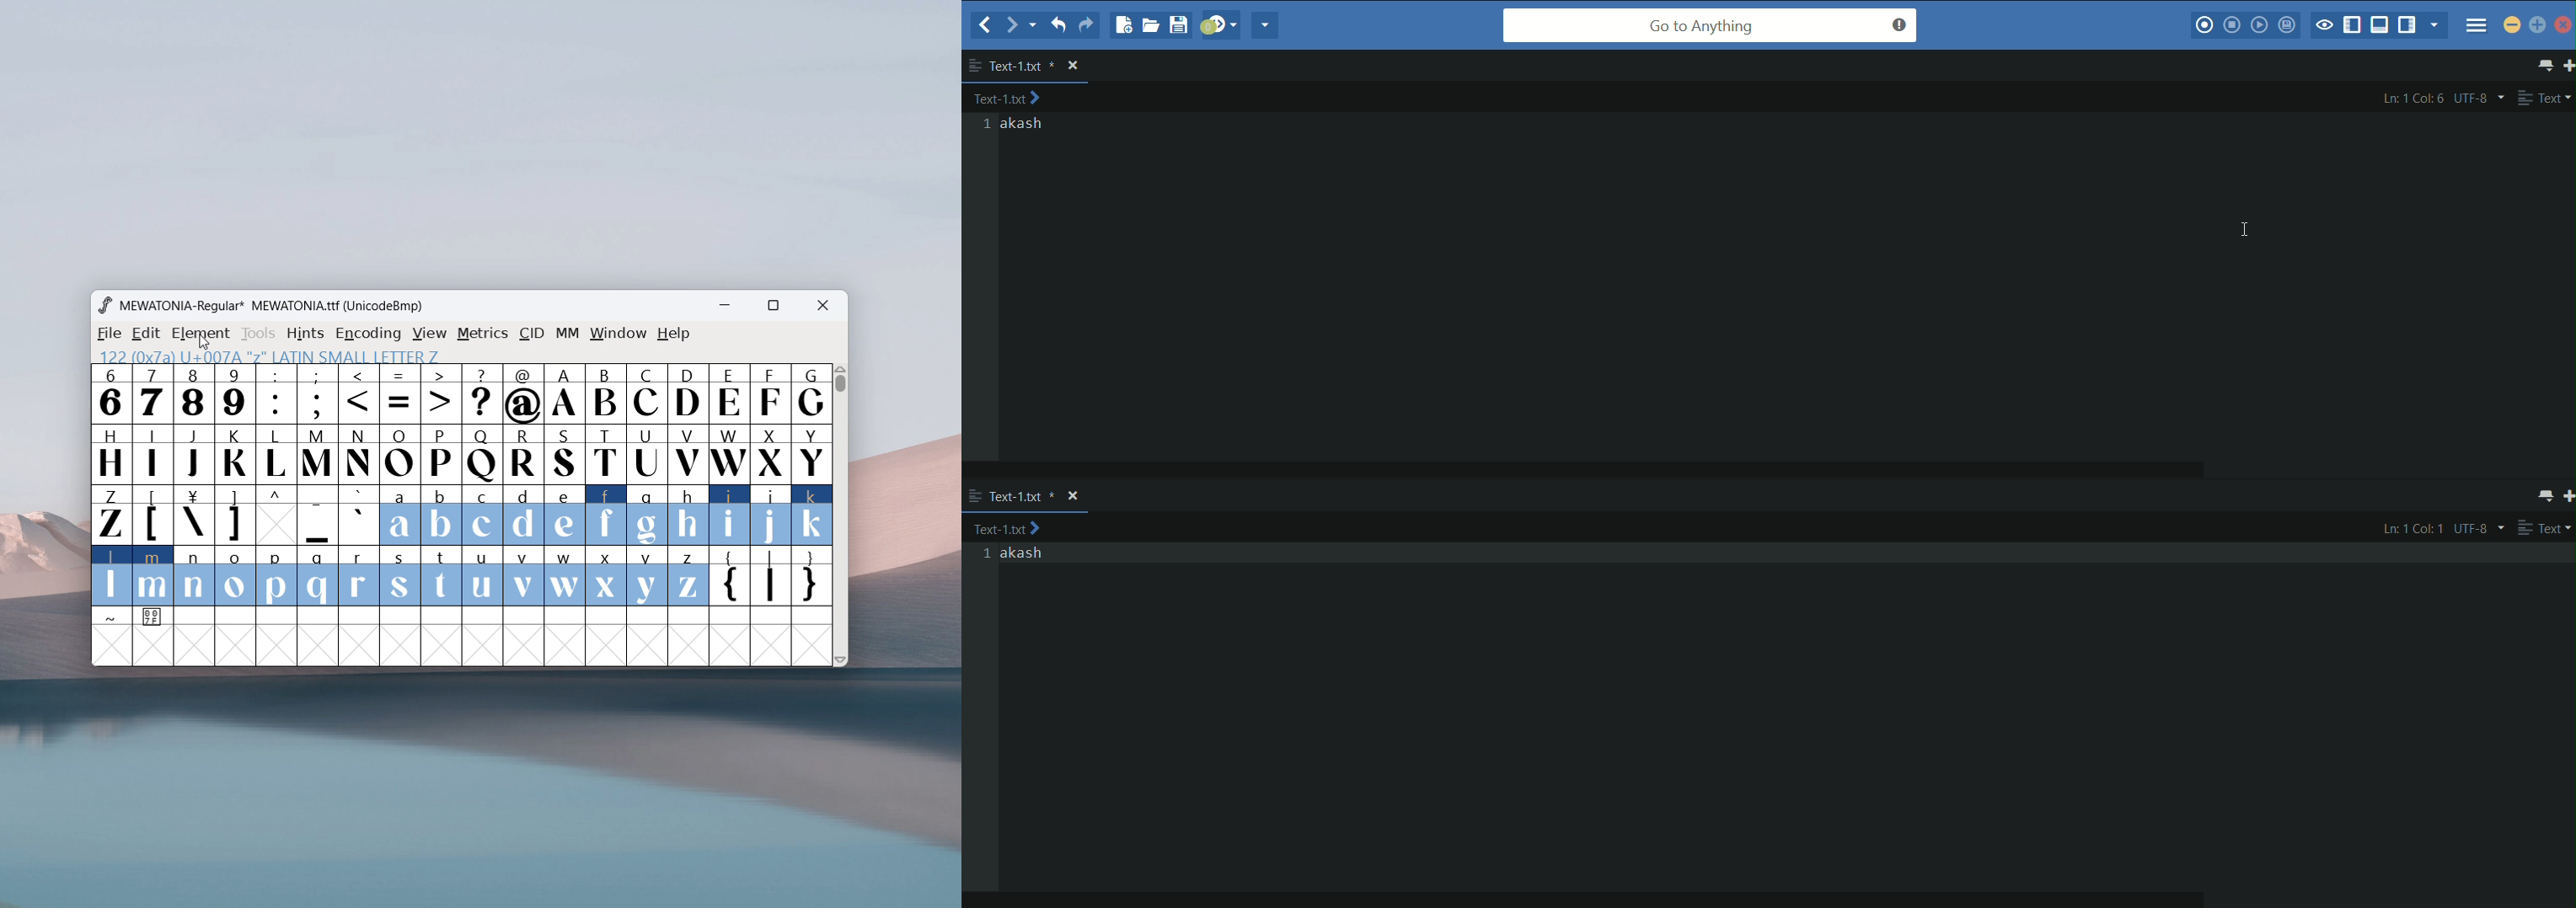 Image resolution: width=2576 pixels, height=924 pixels. Describe the element at coordinates (813, 578) in the screenshot. I see `}` at that location.